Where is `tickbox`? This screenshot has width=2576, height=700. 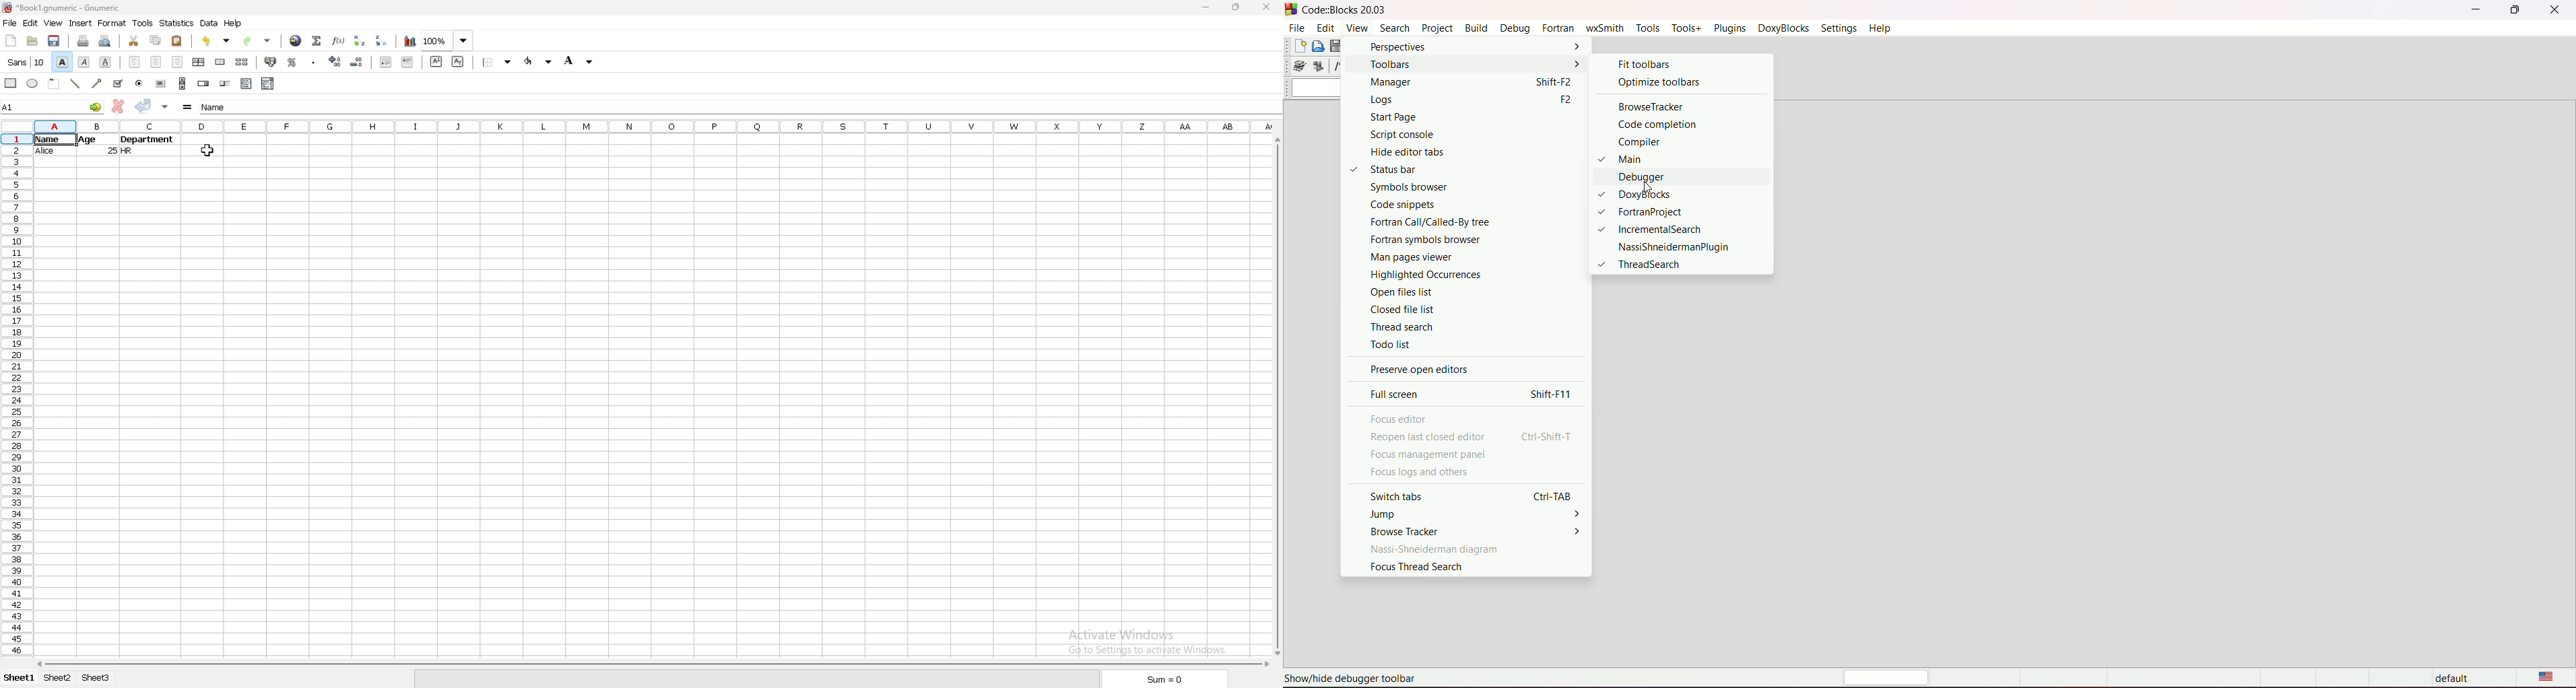
tickbox is located at coordinates (118, 83).